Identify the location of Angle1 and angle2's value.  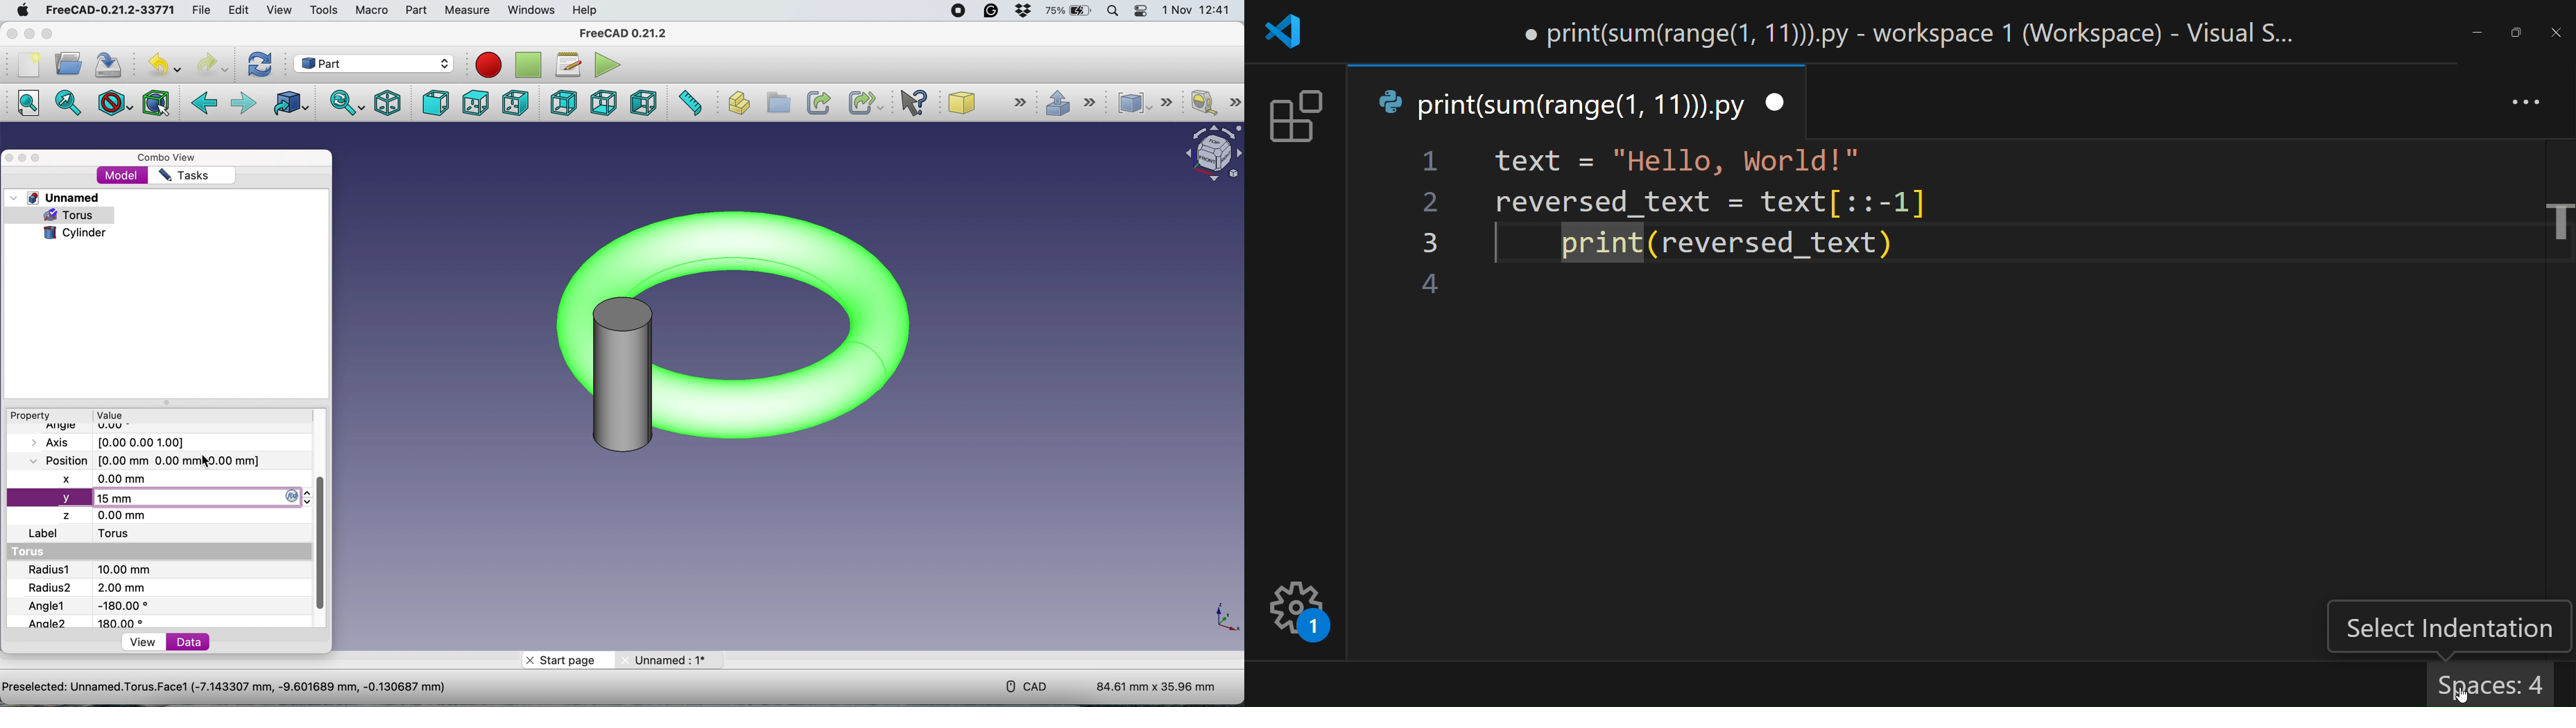
(96, 613).